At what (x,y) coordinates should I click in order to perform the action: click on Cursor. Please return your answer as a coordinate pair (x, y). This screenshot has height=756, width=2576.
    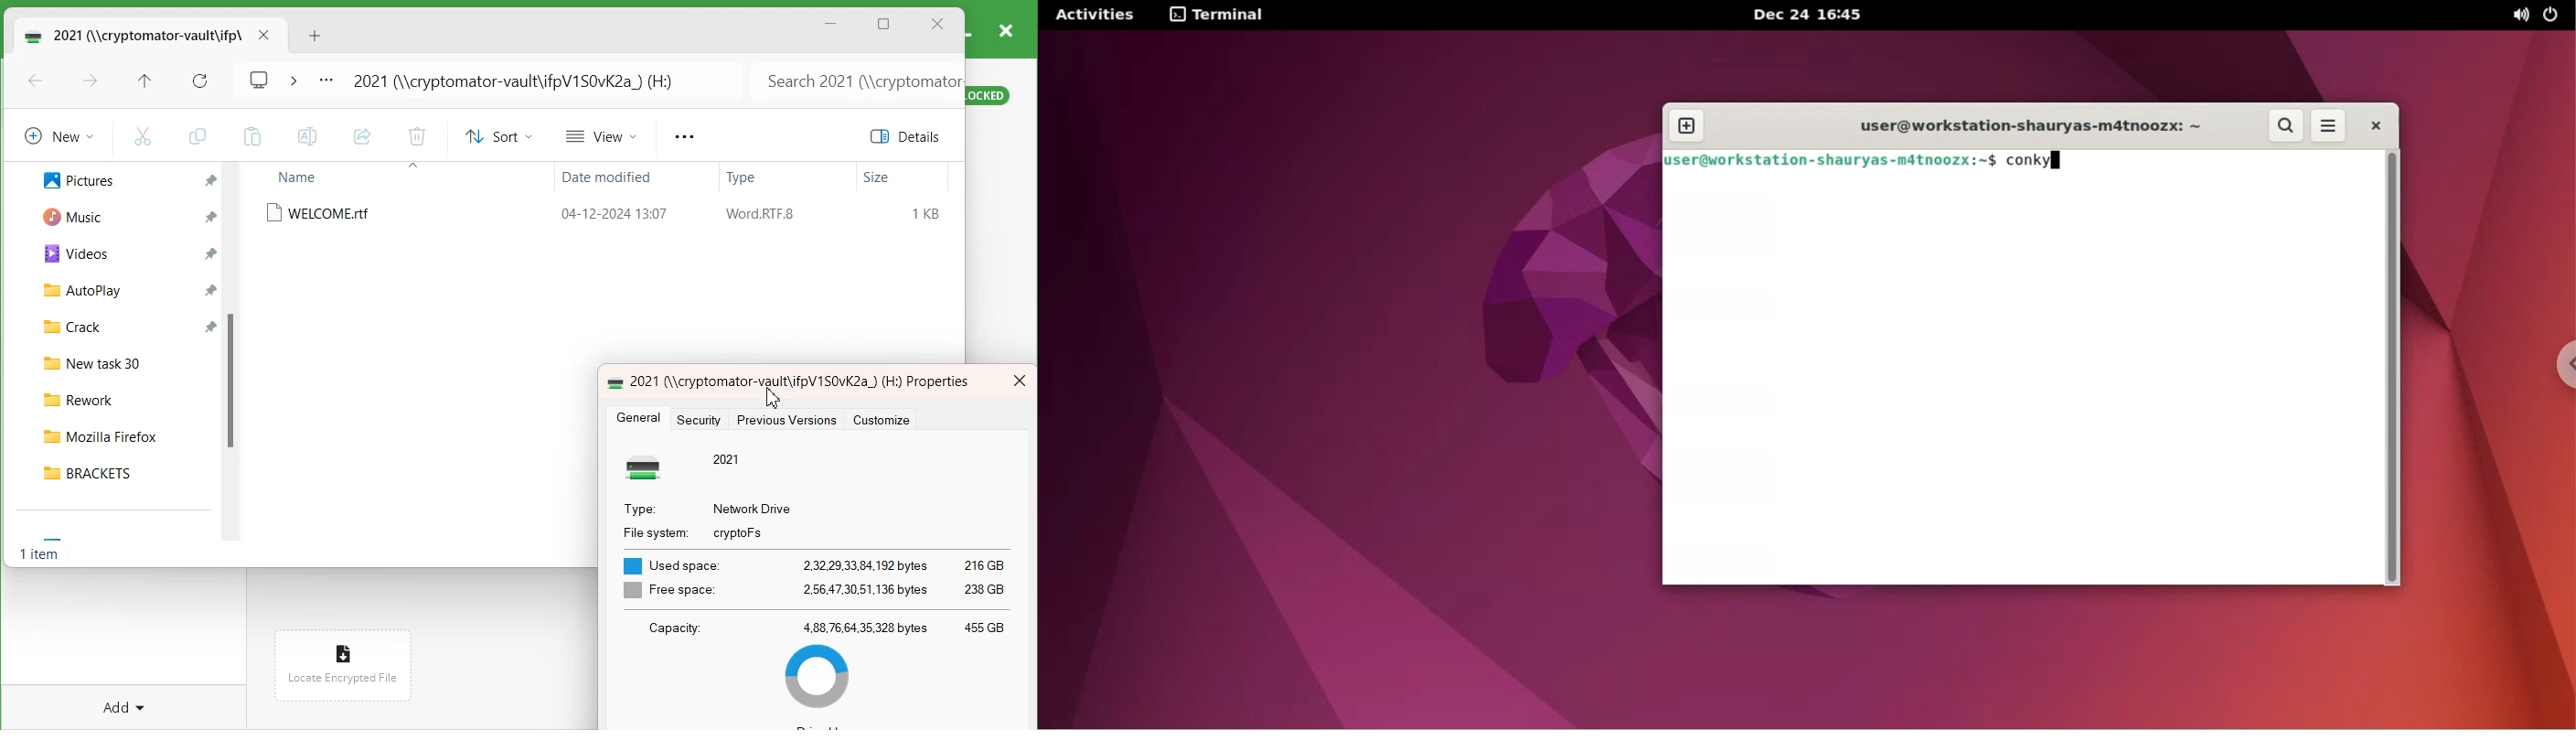
    Looking at the image, I should click on (773, 396).